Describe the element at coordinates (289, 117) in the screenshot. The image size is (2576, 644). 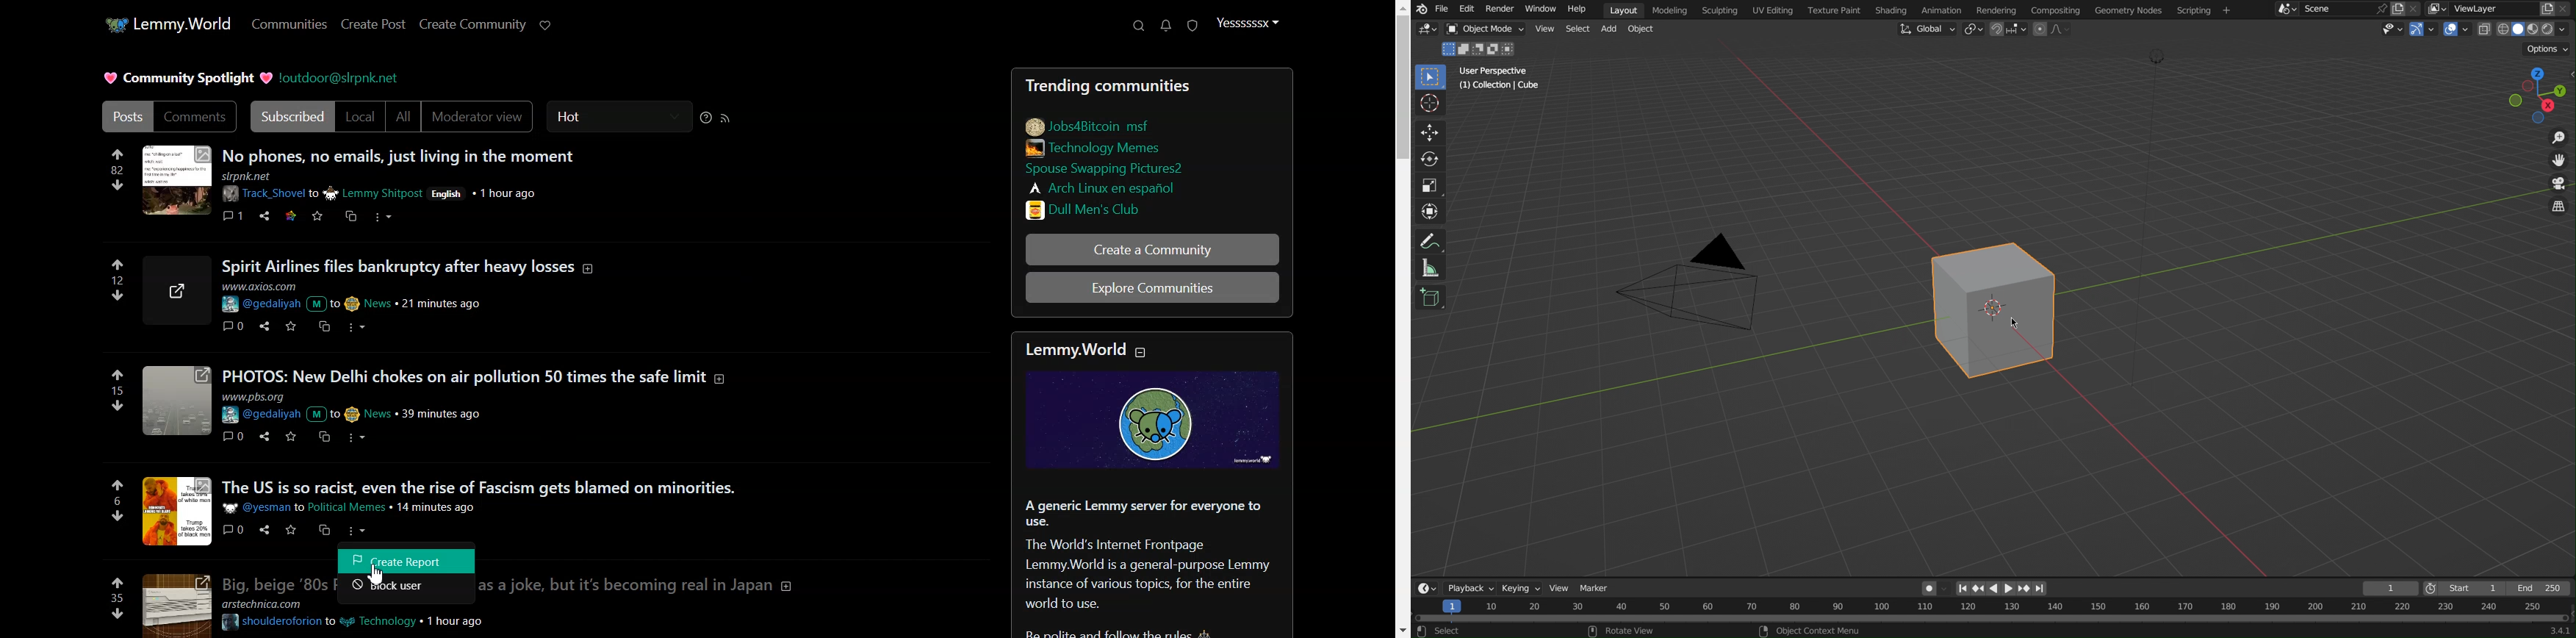
I see `Subscribed` at that location.